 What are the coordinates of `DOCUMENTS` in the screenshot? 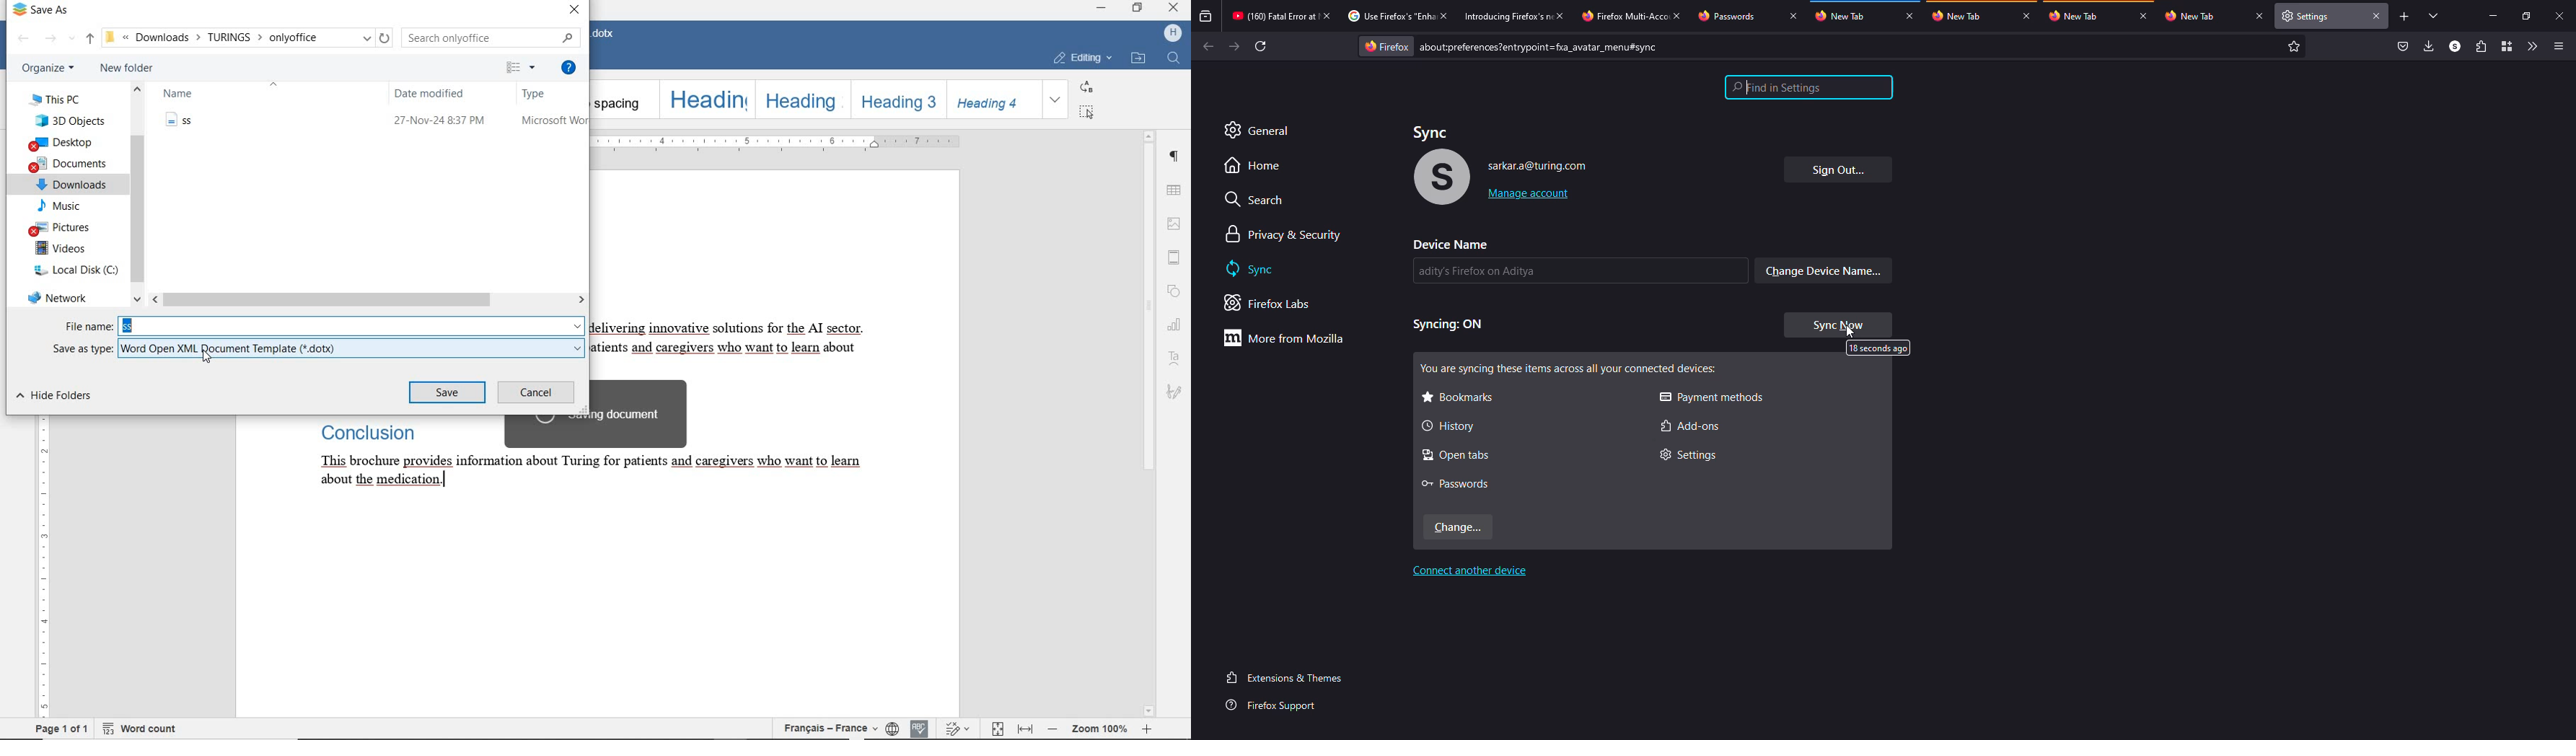 It's located at (69, 164).